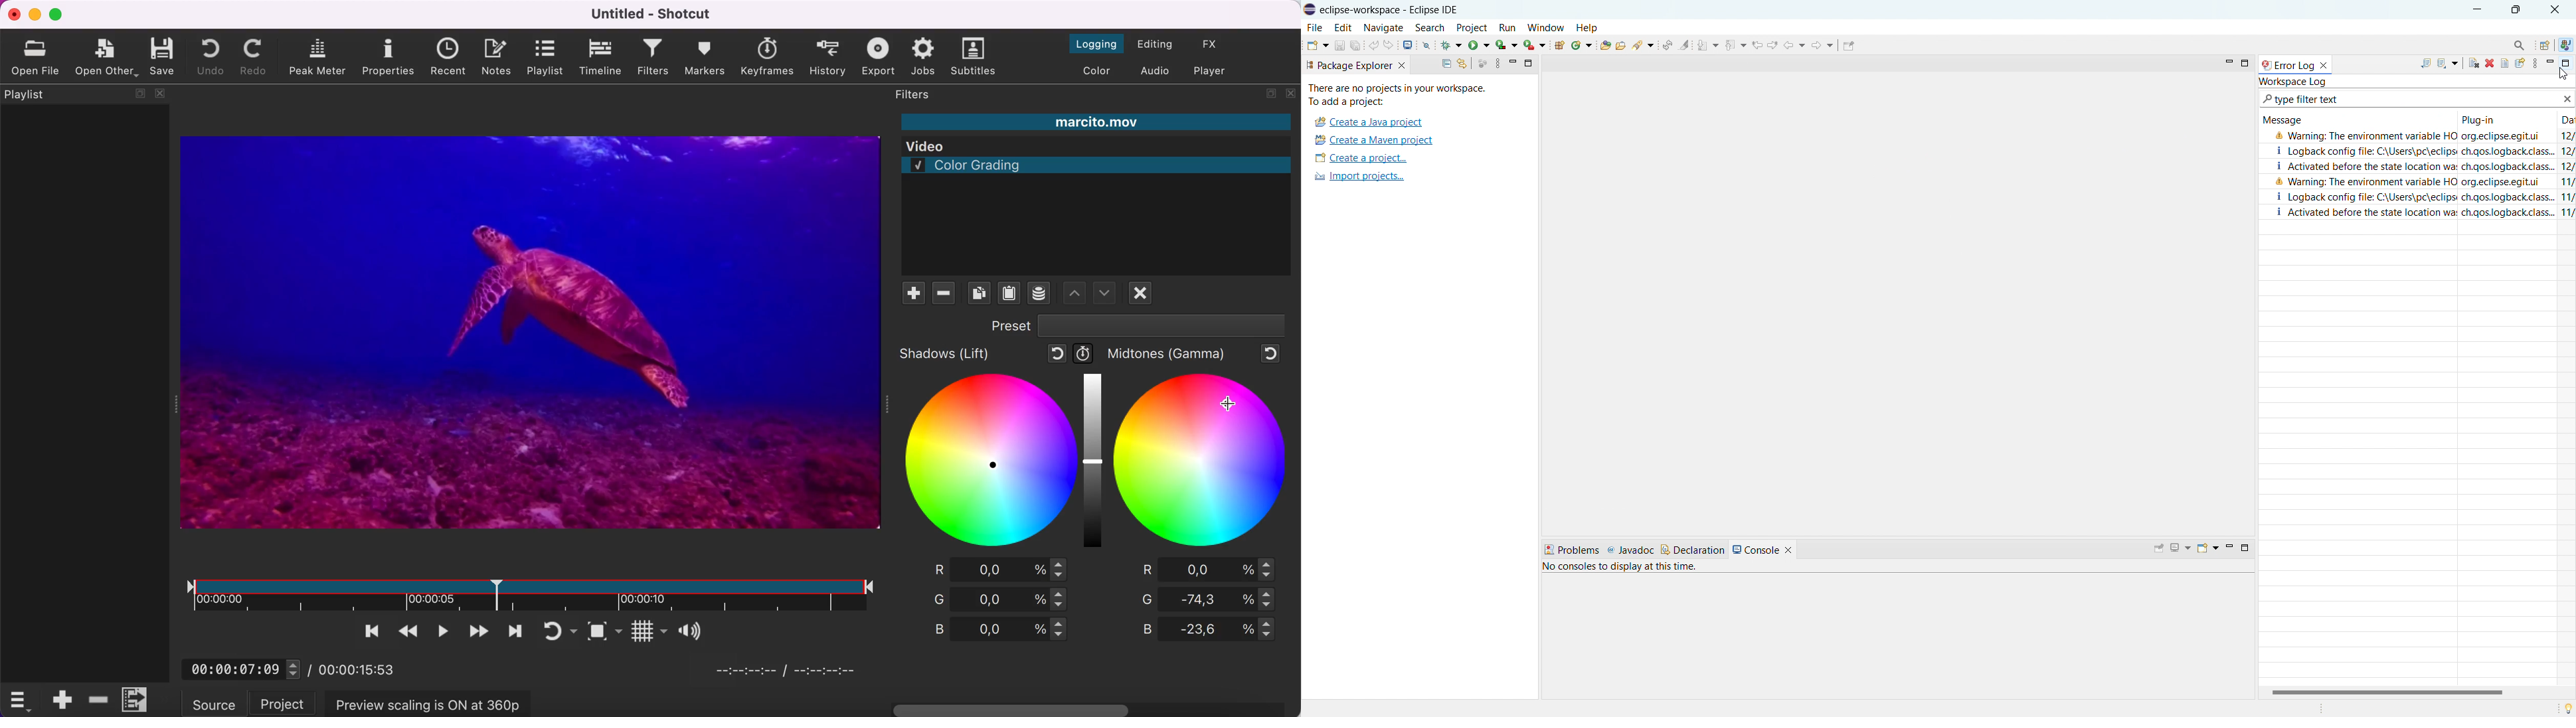 Image resolution: width=2576 pixels, height=728 pixels. I want to click on skip to the previous point, so click(365, 631).